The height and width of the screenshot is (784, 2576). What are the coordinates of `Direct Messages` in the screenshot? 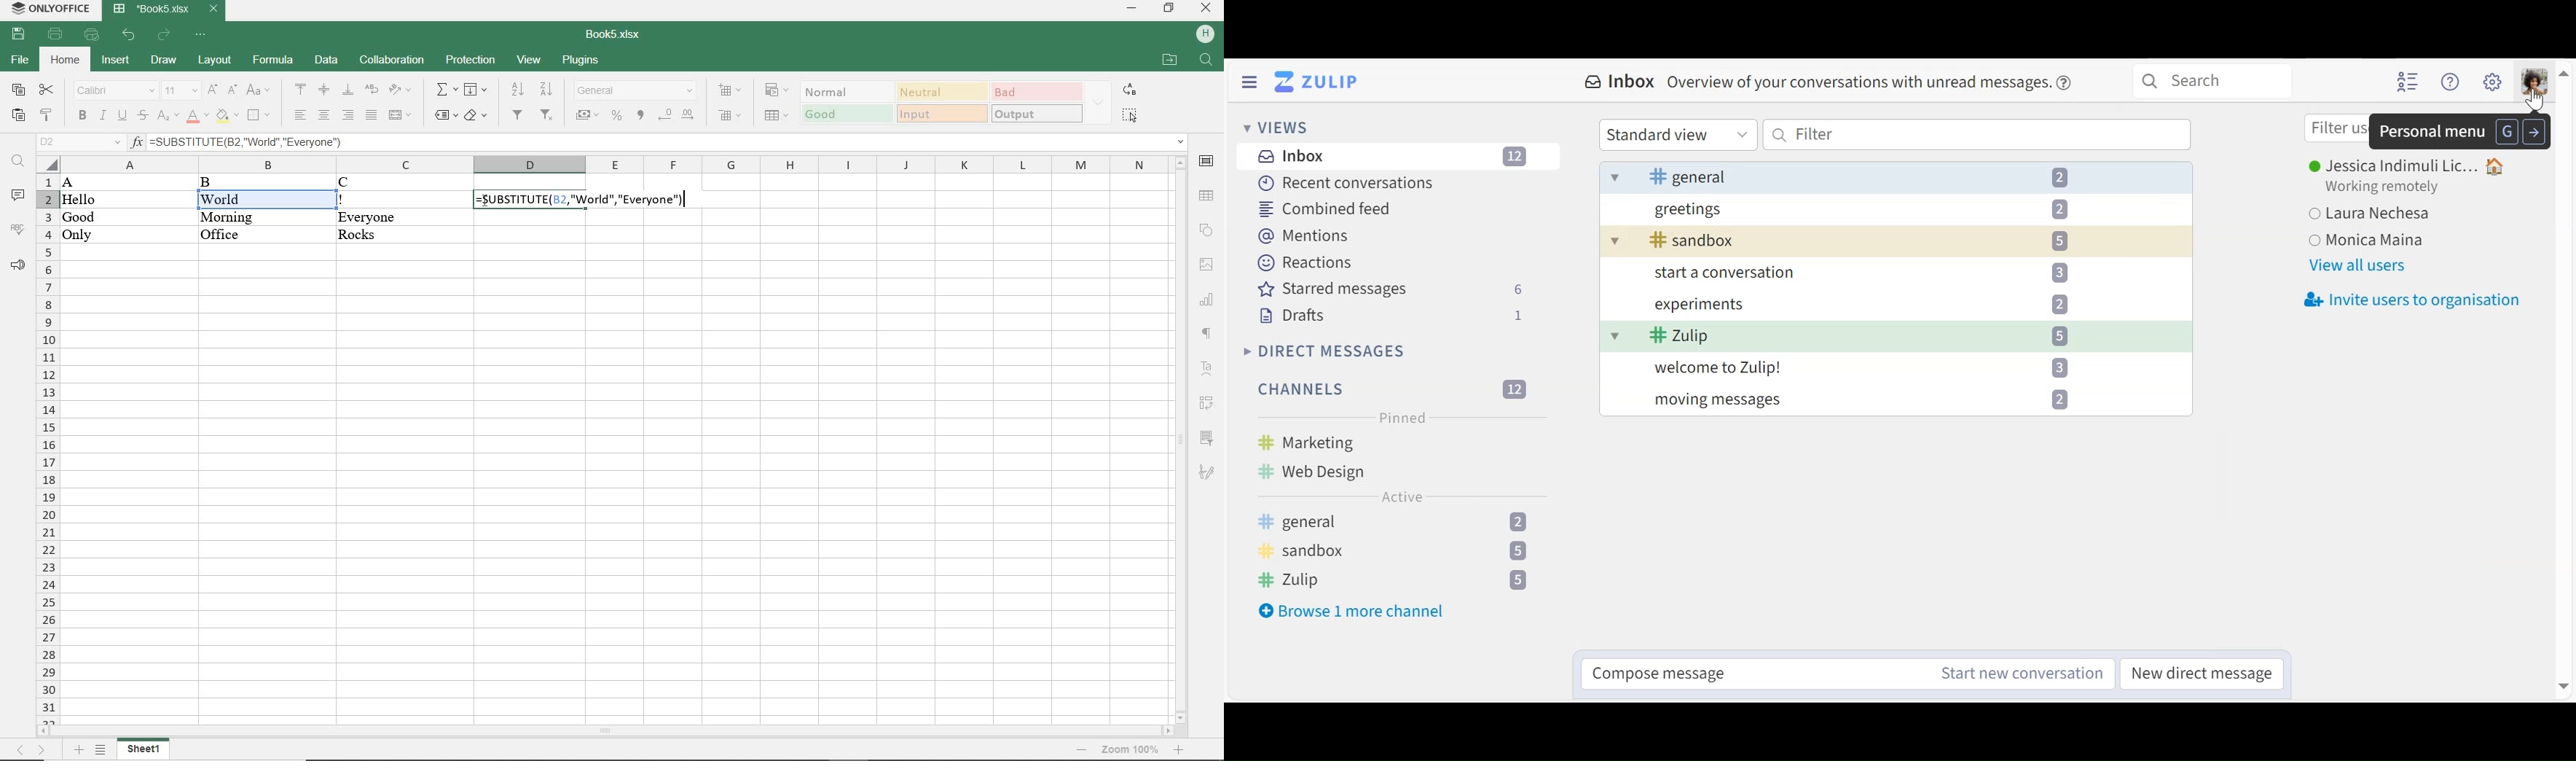 It's located at (1325, 351).